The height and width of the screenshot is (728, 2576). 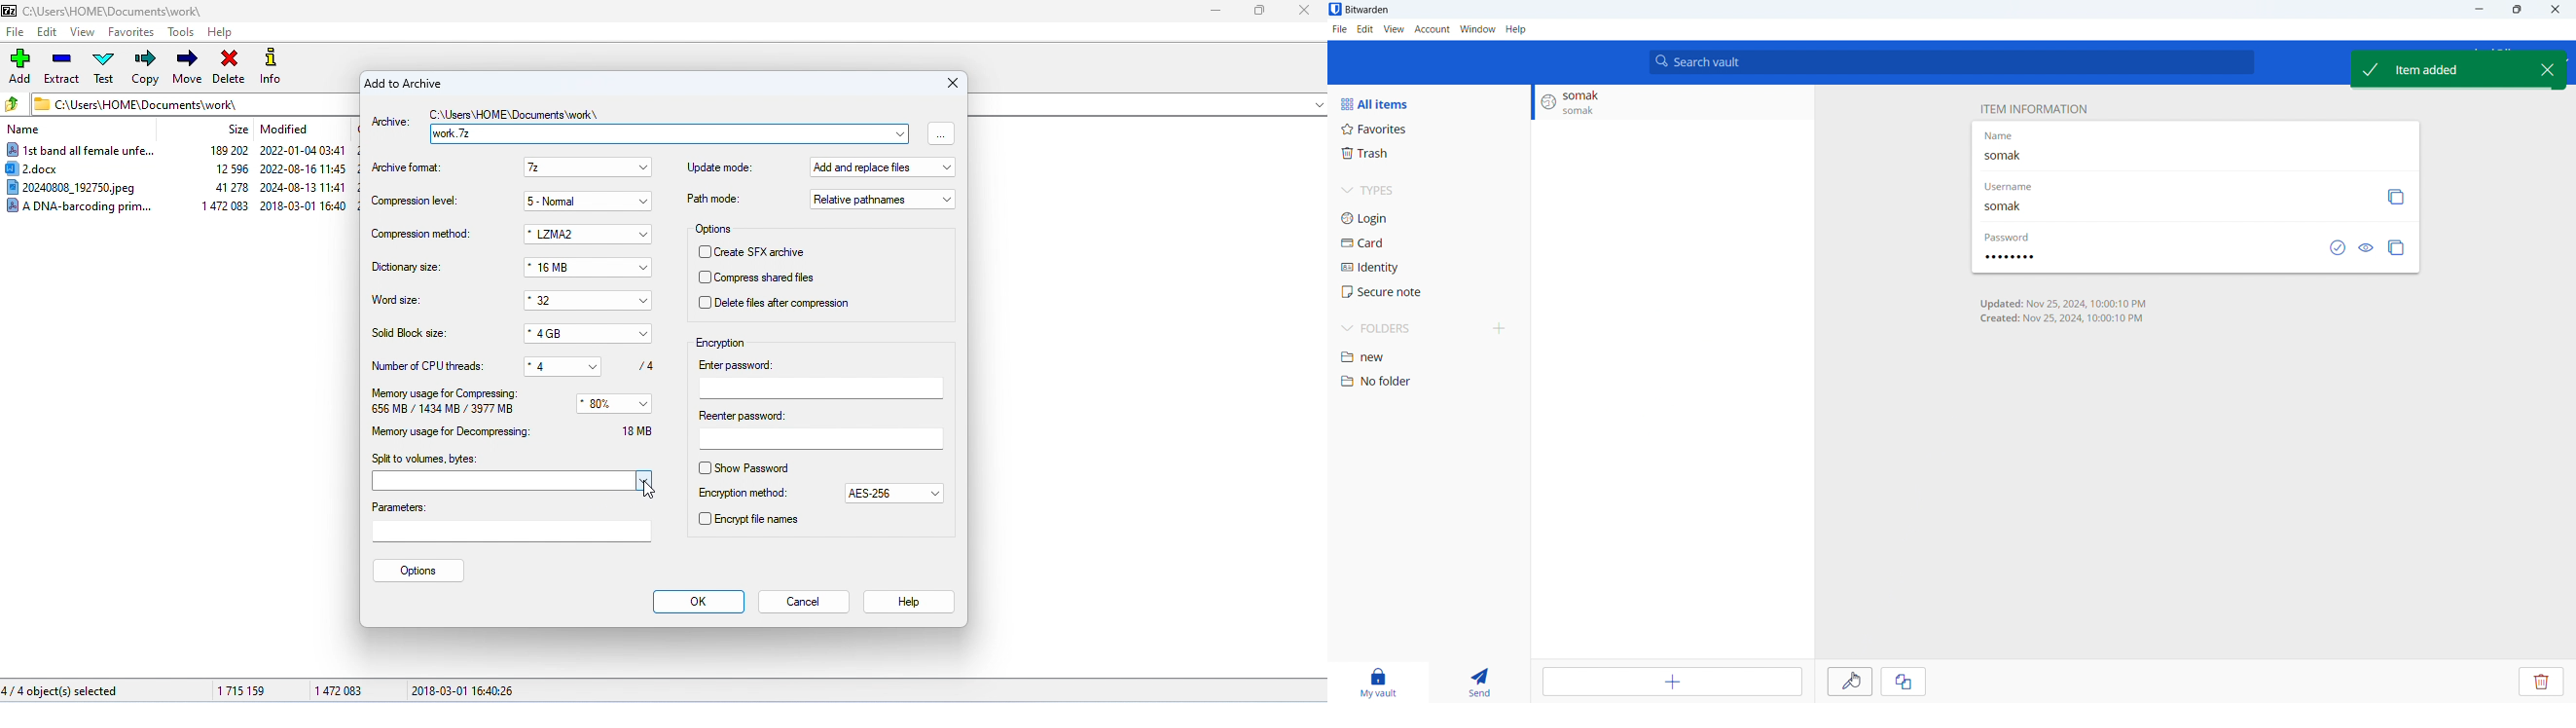 I want to click on folders, so click(x=1409, y=329).